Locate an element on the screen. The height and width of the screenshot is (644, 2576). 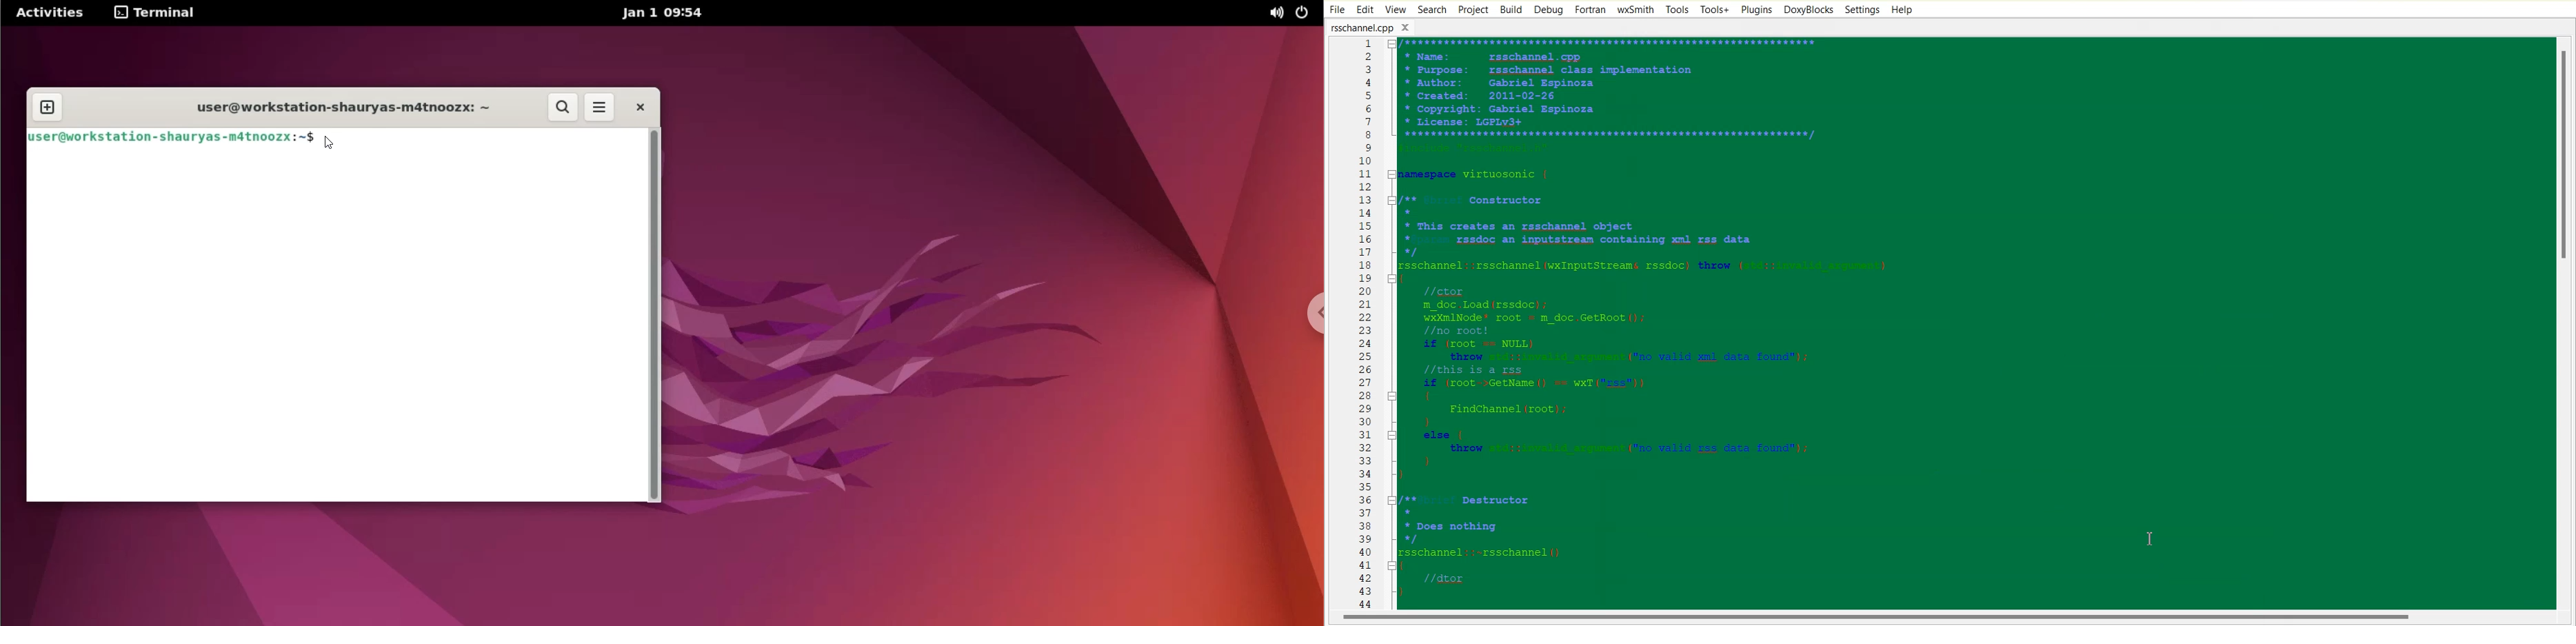
Tools is located at coordinates (1677, 9).